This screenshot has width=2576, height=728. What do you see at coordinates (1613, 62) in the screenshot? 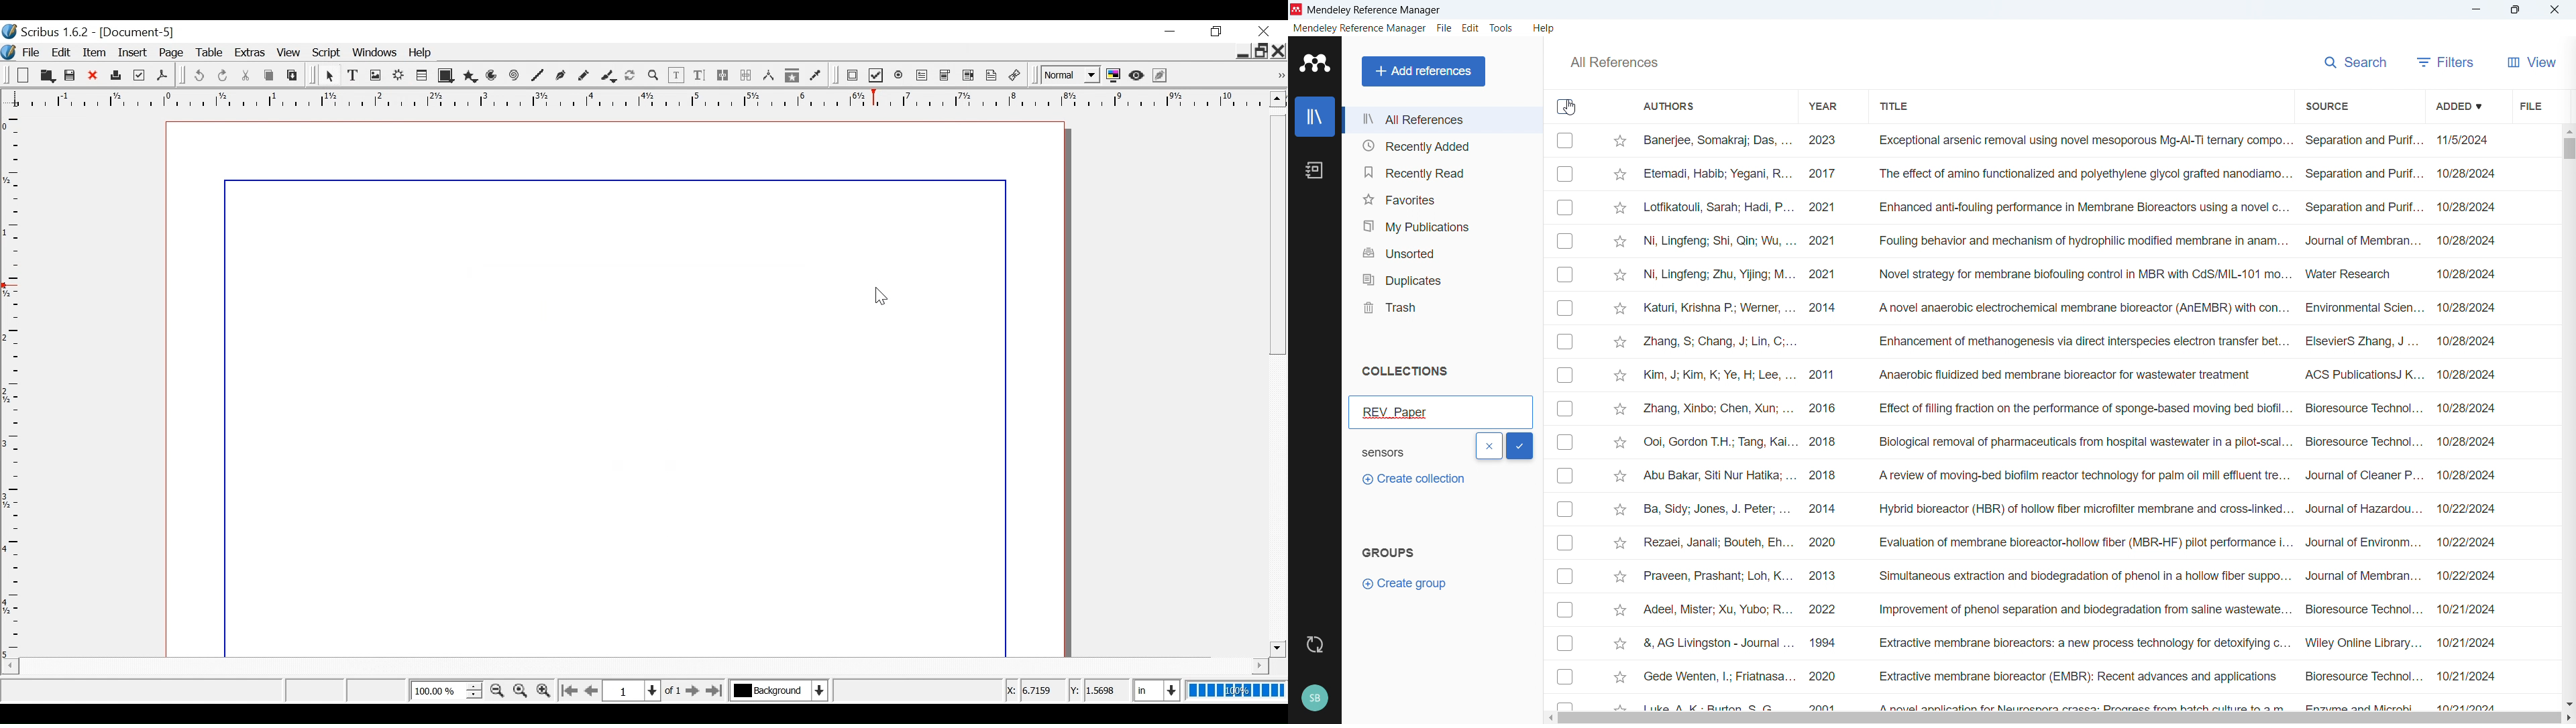
I see `All references ` at bounding box center [1613, 62].